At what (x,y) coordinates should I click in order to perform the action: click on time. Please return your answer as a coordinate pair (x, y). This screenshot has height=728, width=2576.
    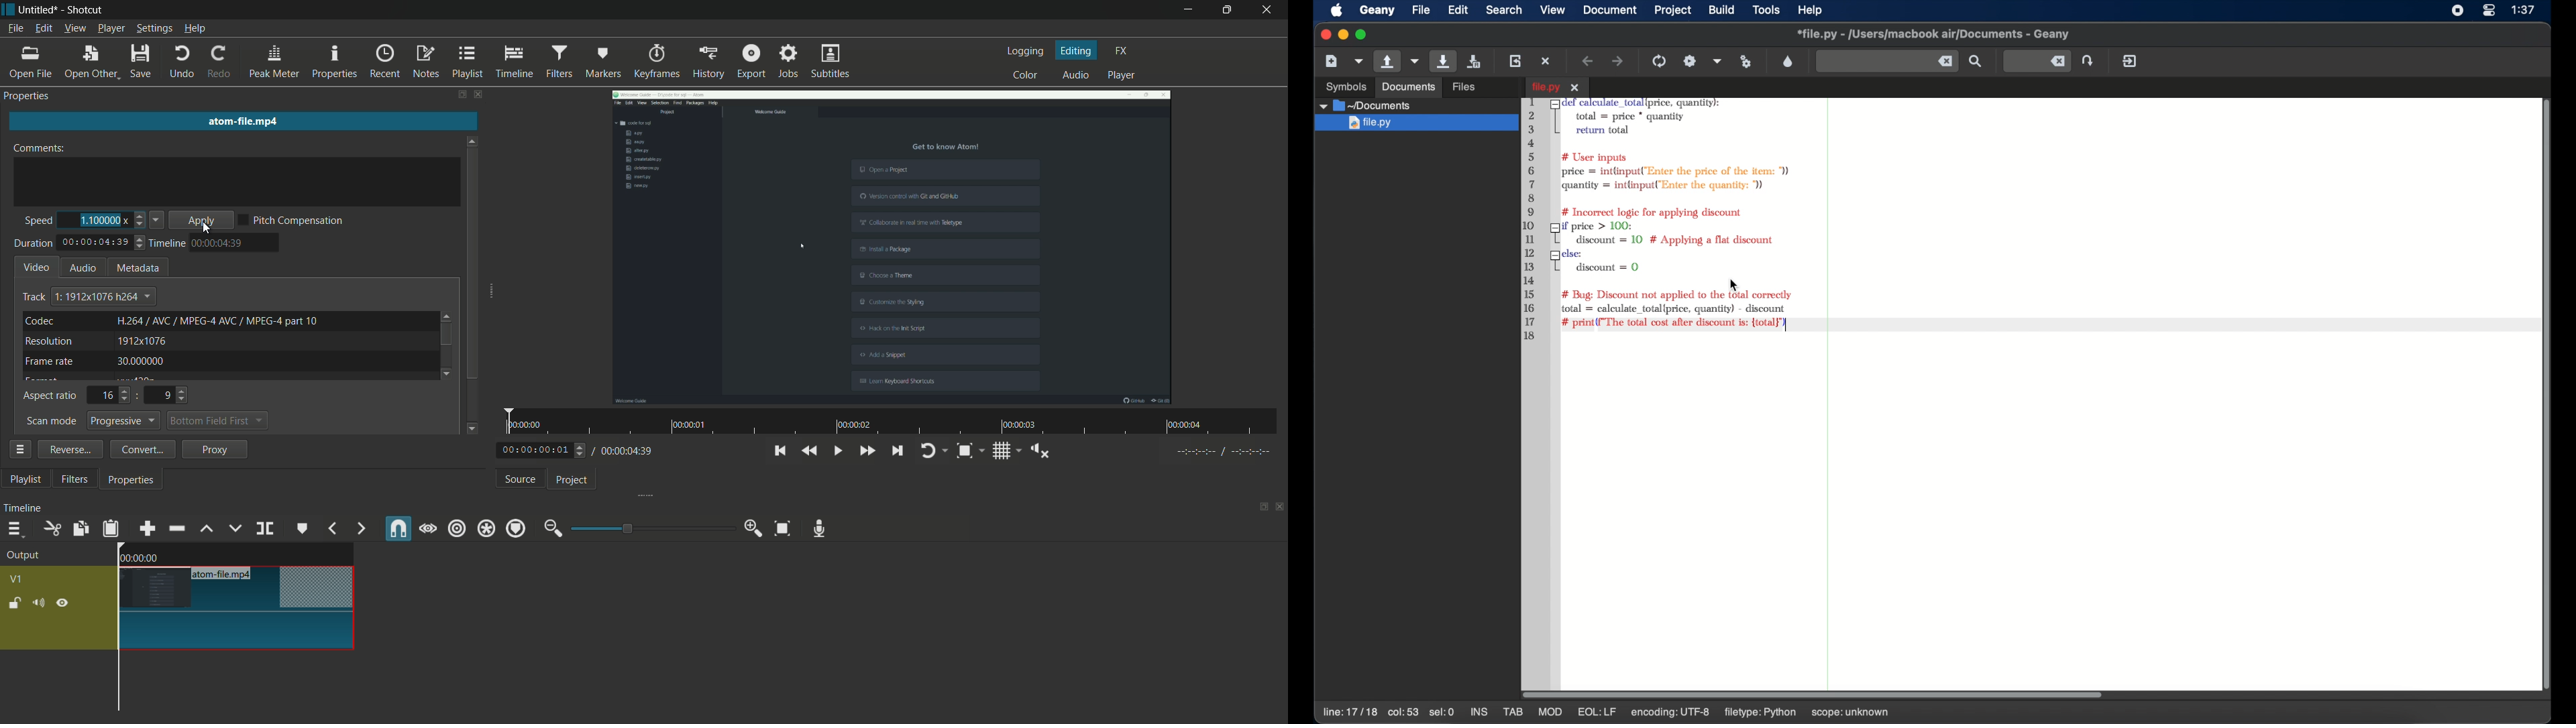
    Looking at the image, I should click on (218, 243).